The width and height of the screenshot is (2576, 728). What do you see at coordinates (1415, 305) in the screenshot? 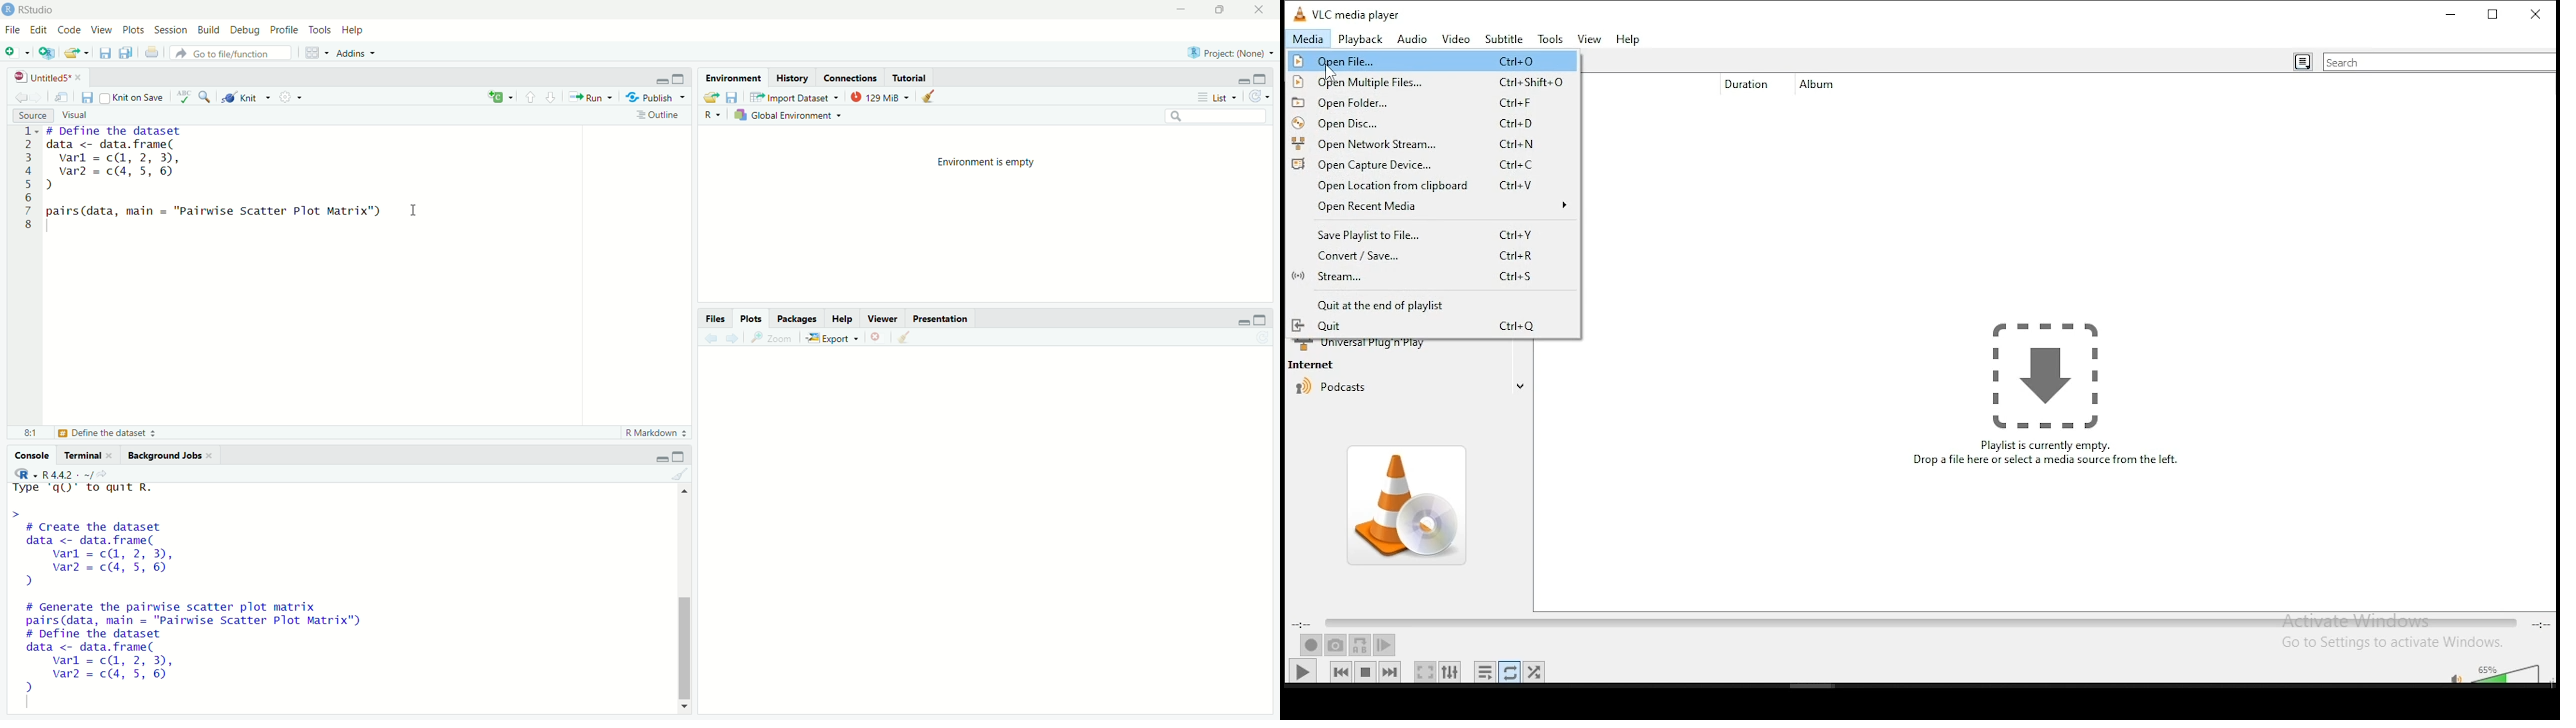
I see `ouit at the end of playlist` at bounding box center [1415, 305].